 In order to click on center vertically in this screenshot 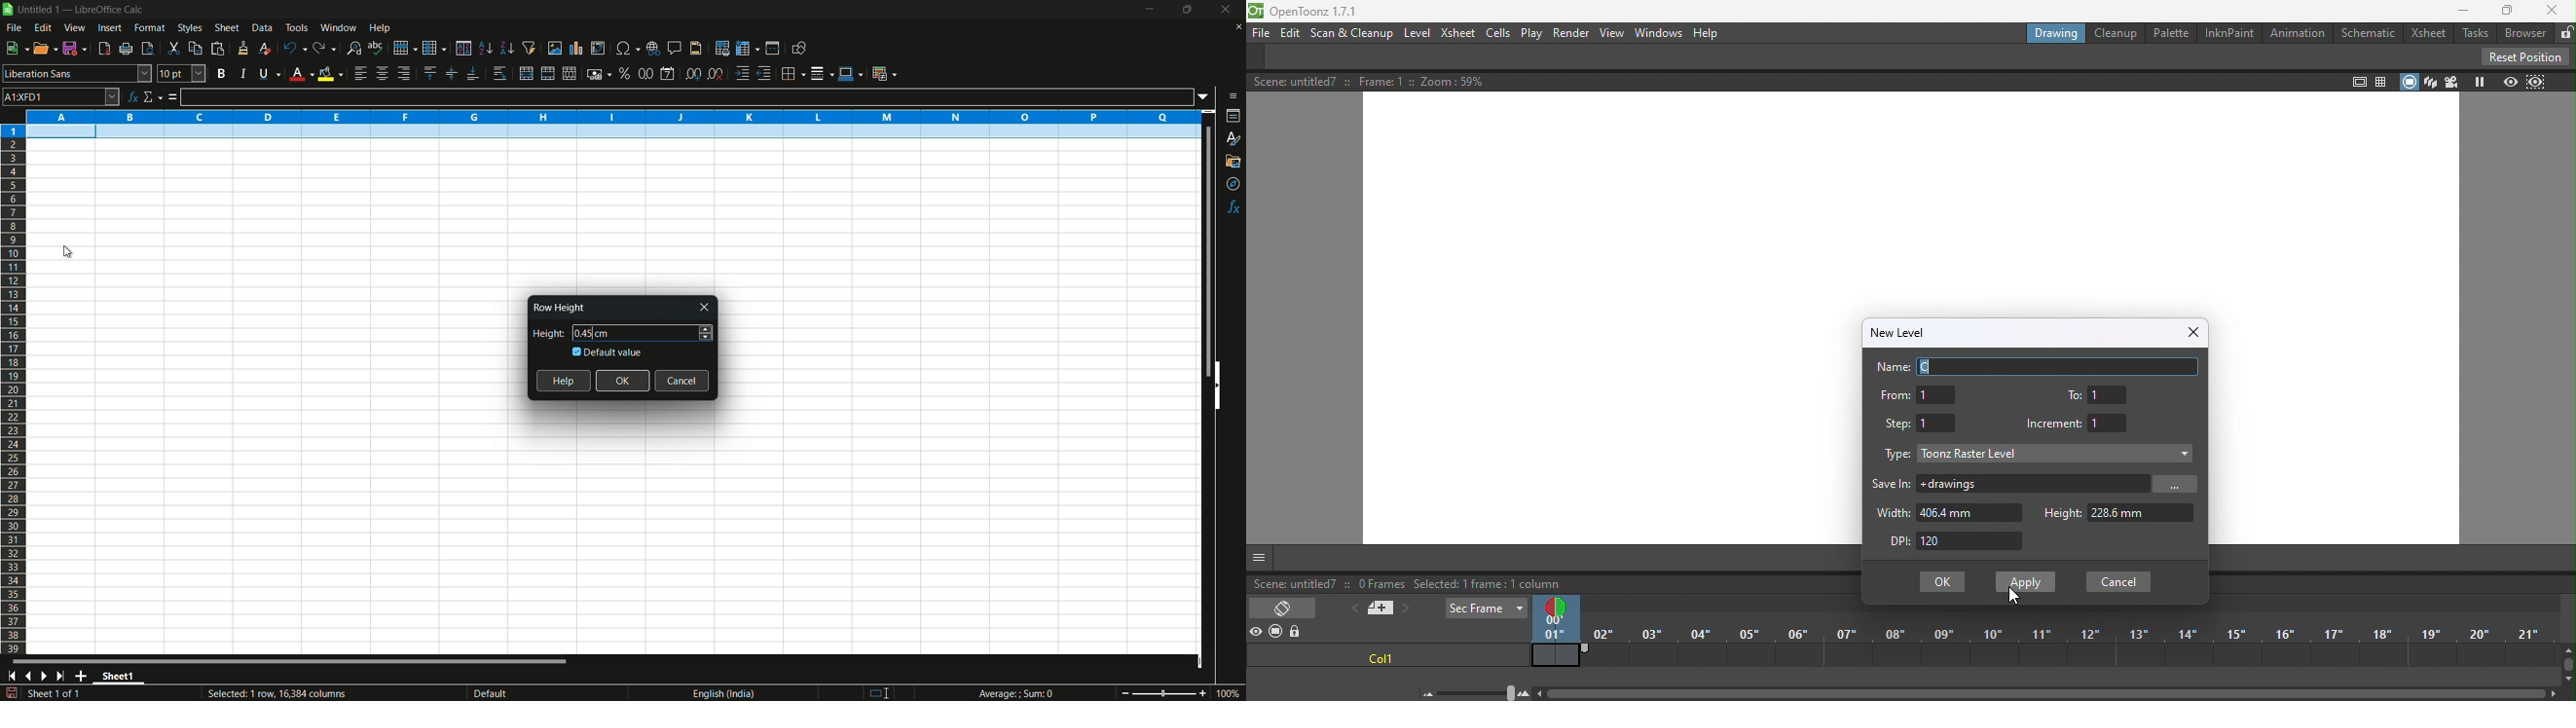, I will do `click(450, 74)`.